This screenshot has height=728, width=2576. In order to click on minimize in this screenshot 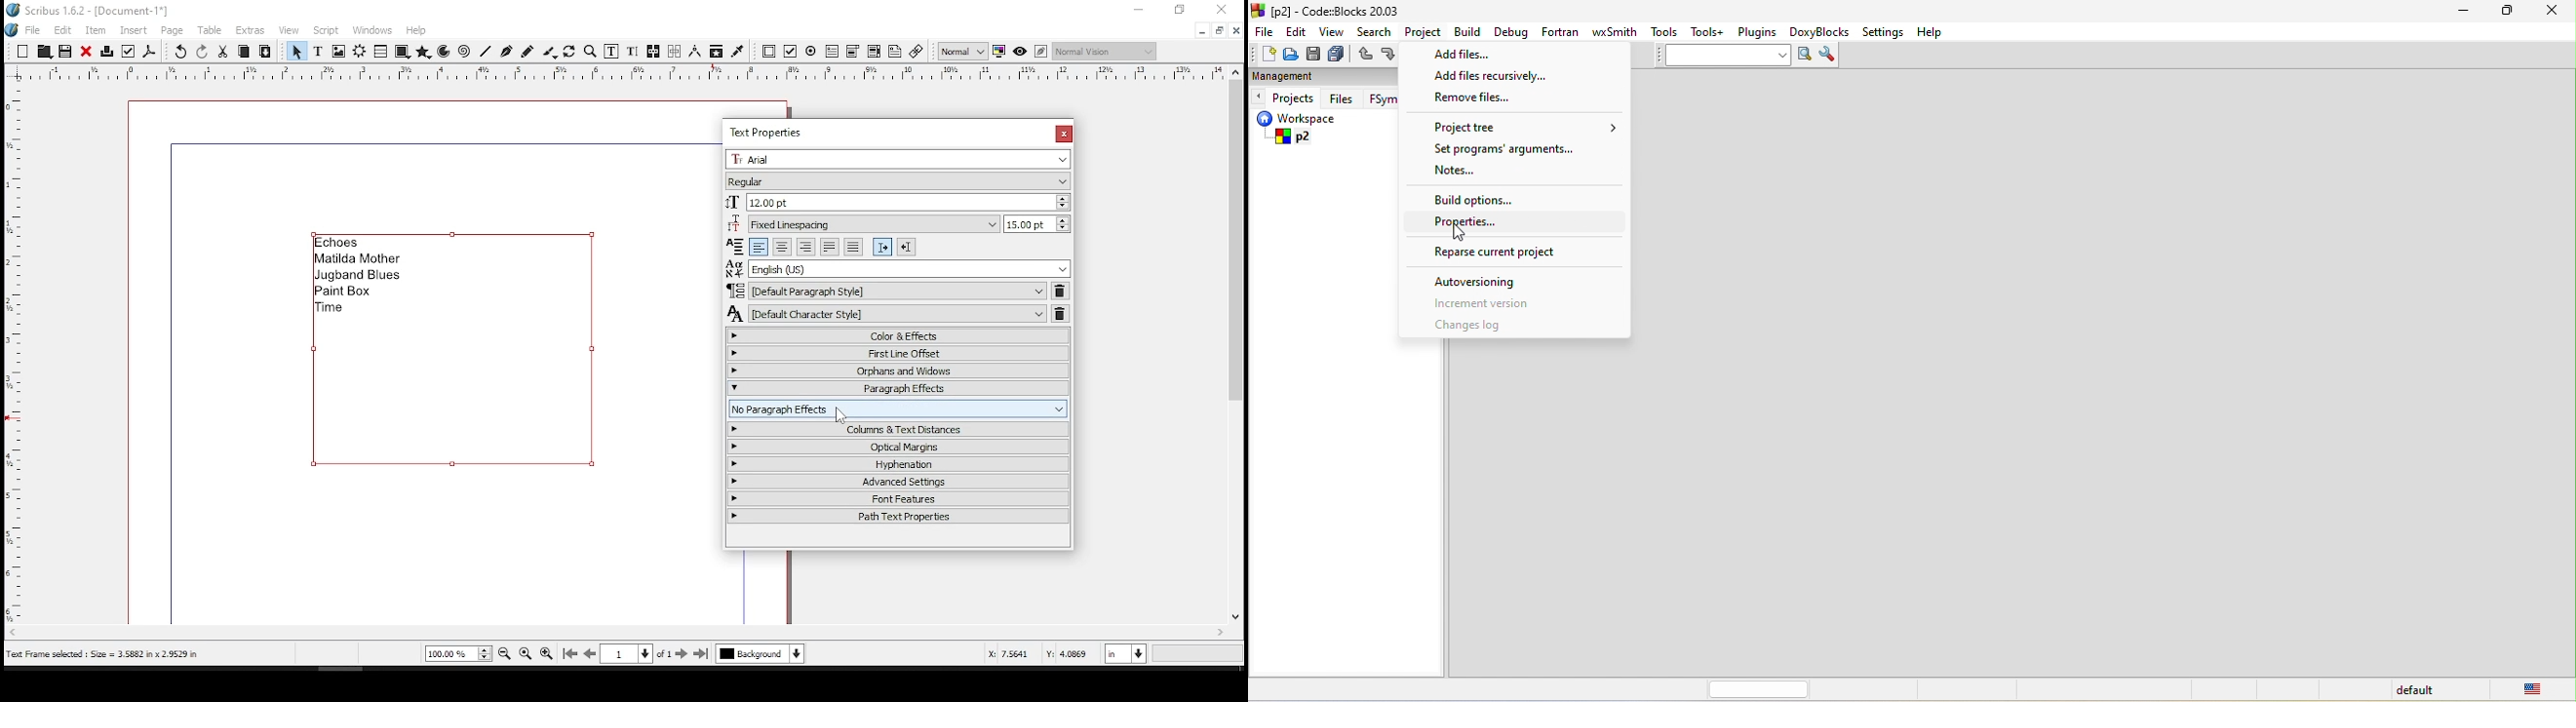, I will do `click(1140, 10)`.